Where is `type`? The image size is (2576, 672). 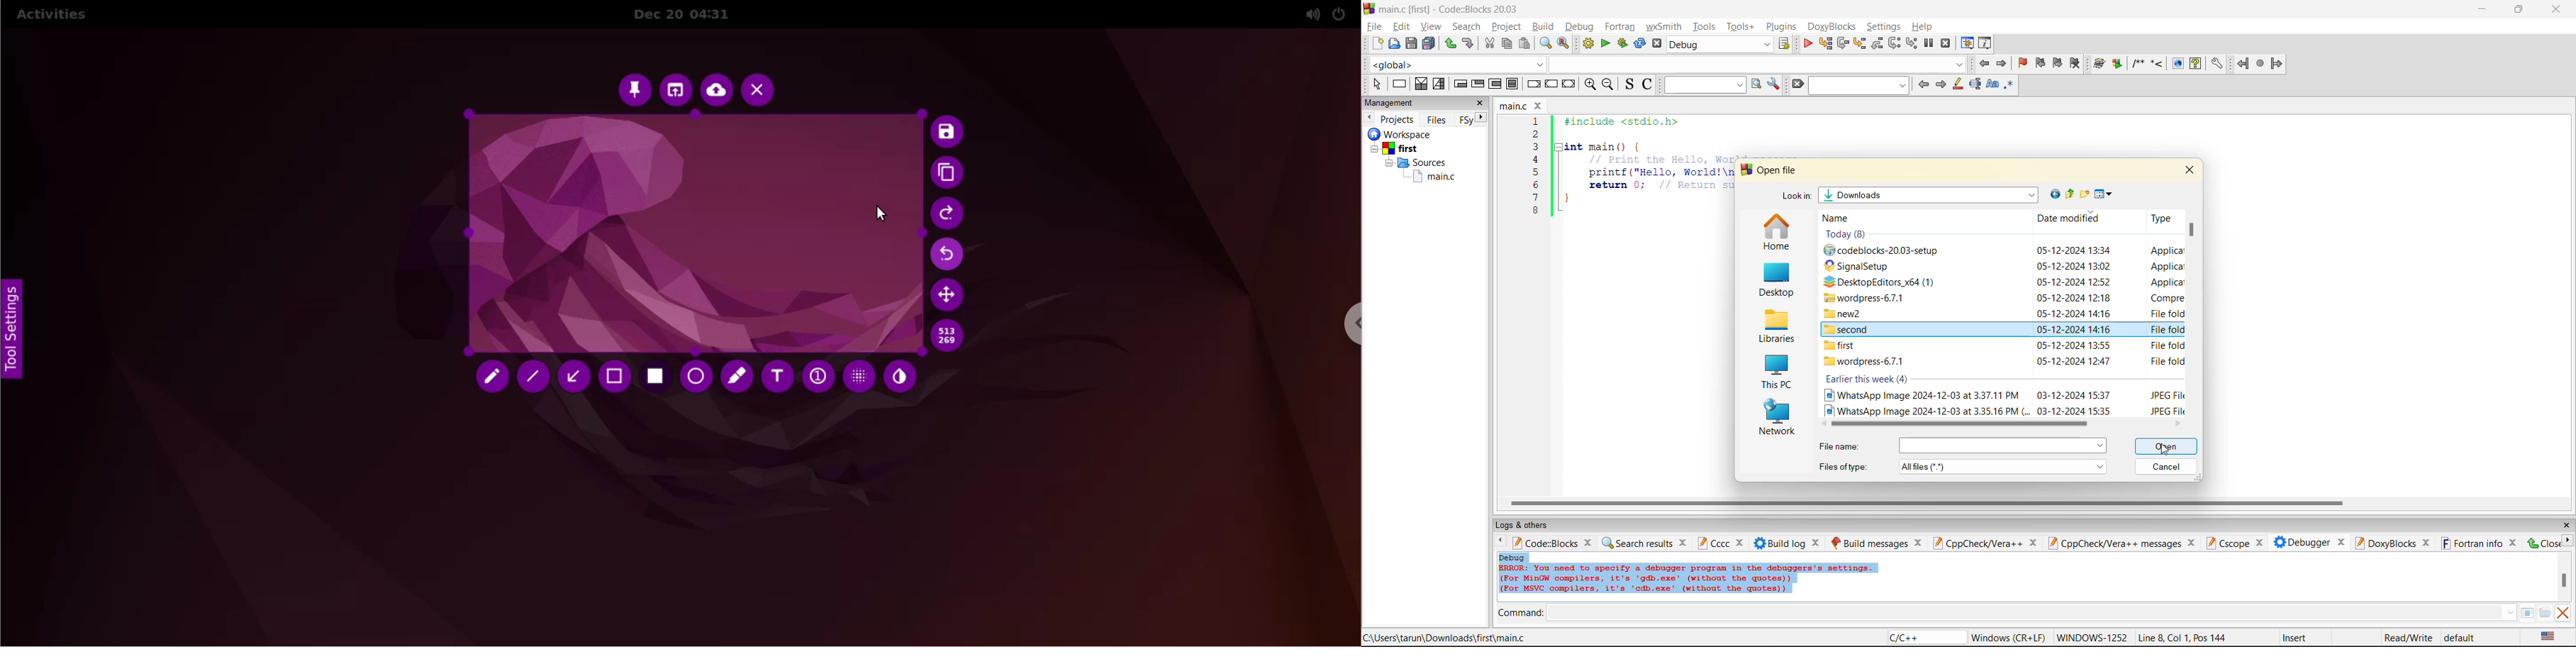
type is located at coordinates (2166, 298).